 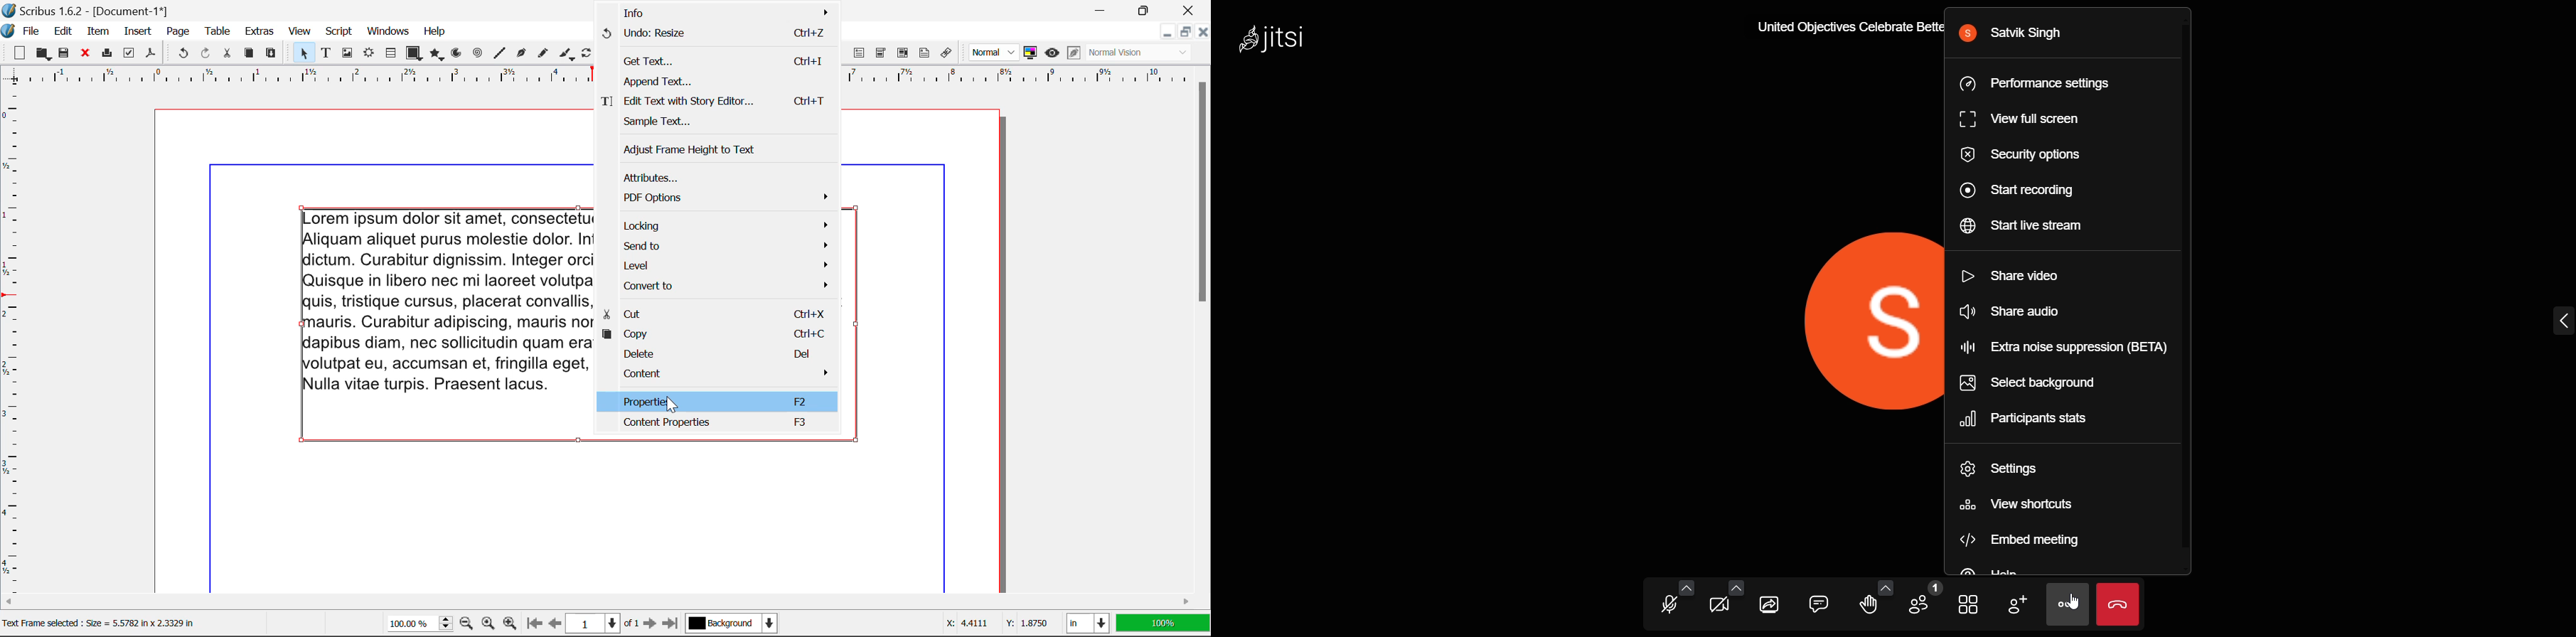 I want to click on File, so click(x=33, y=32).